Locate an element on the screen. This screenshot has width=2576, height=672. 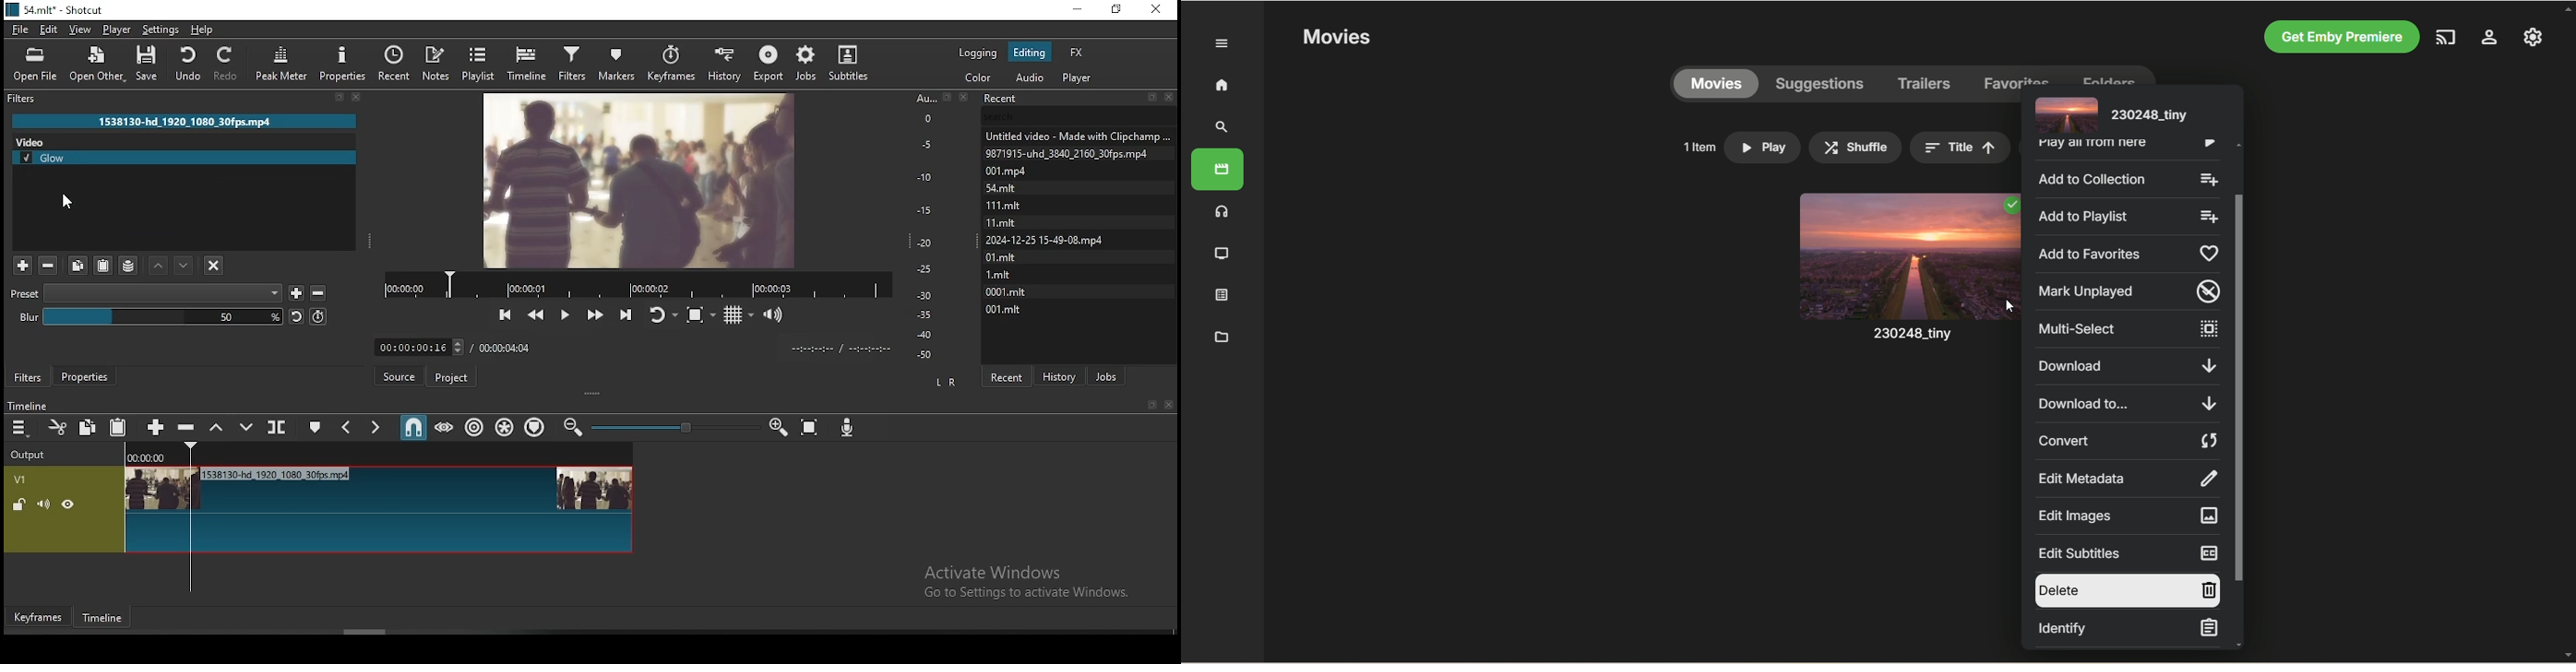
save is located at coordinates (152, 66).